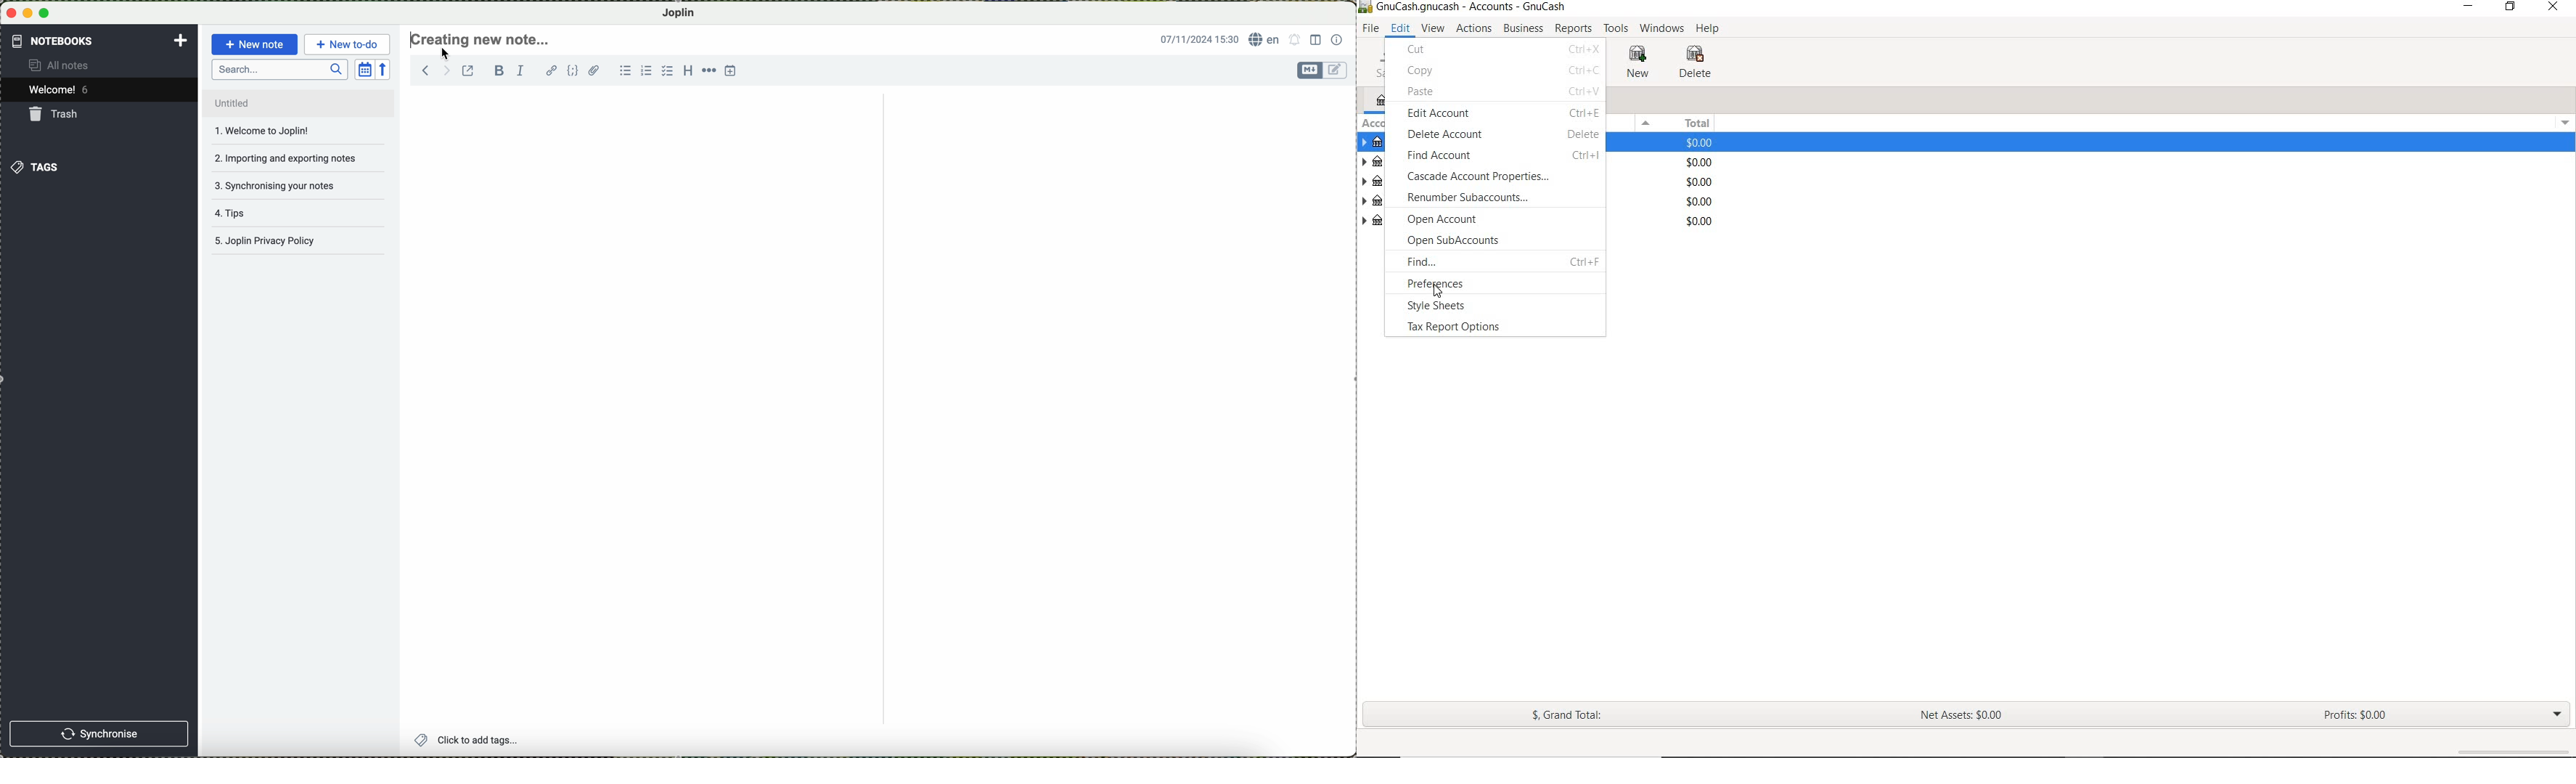 The image size is (2576, 784). I want to click on cursor, so click(449, 54).